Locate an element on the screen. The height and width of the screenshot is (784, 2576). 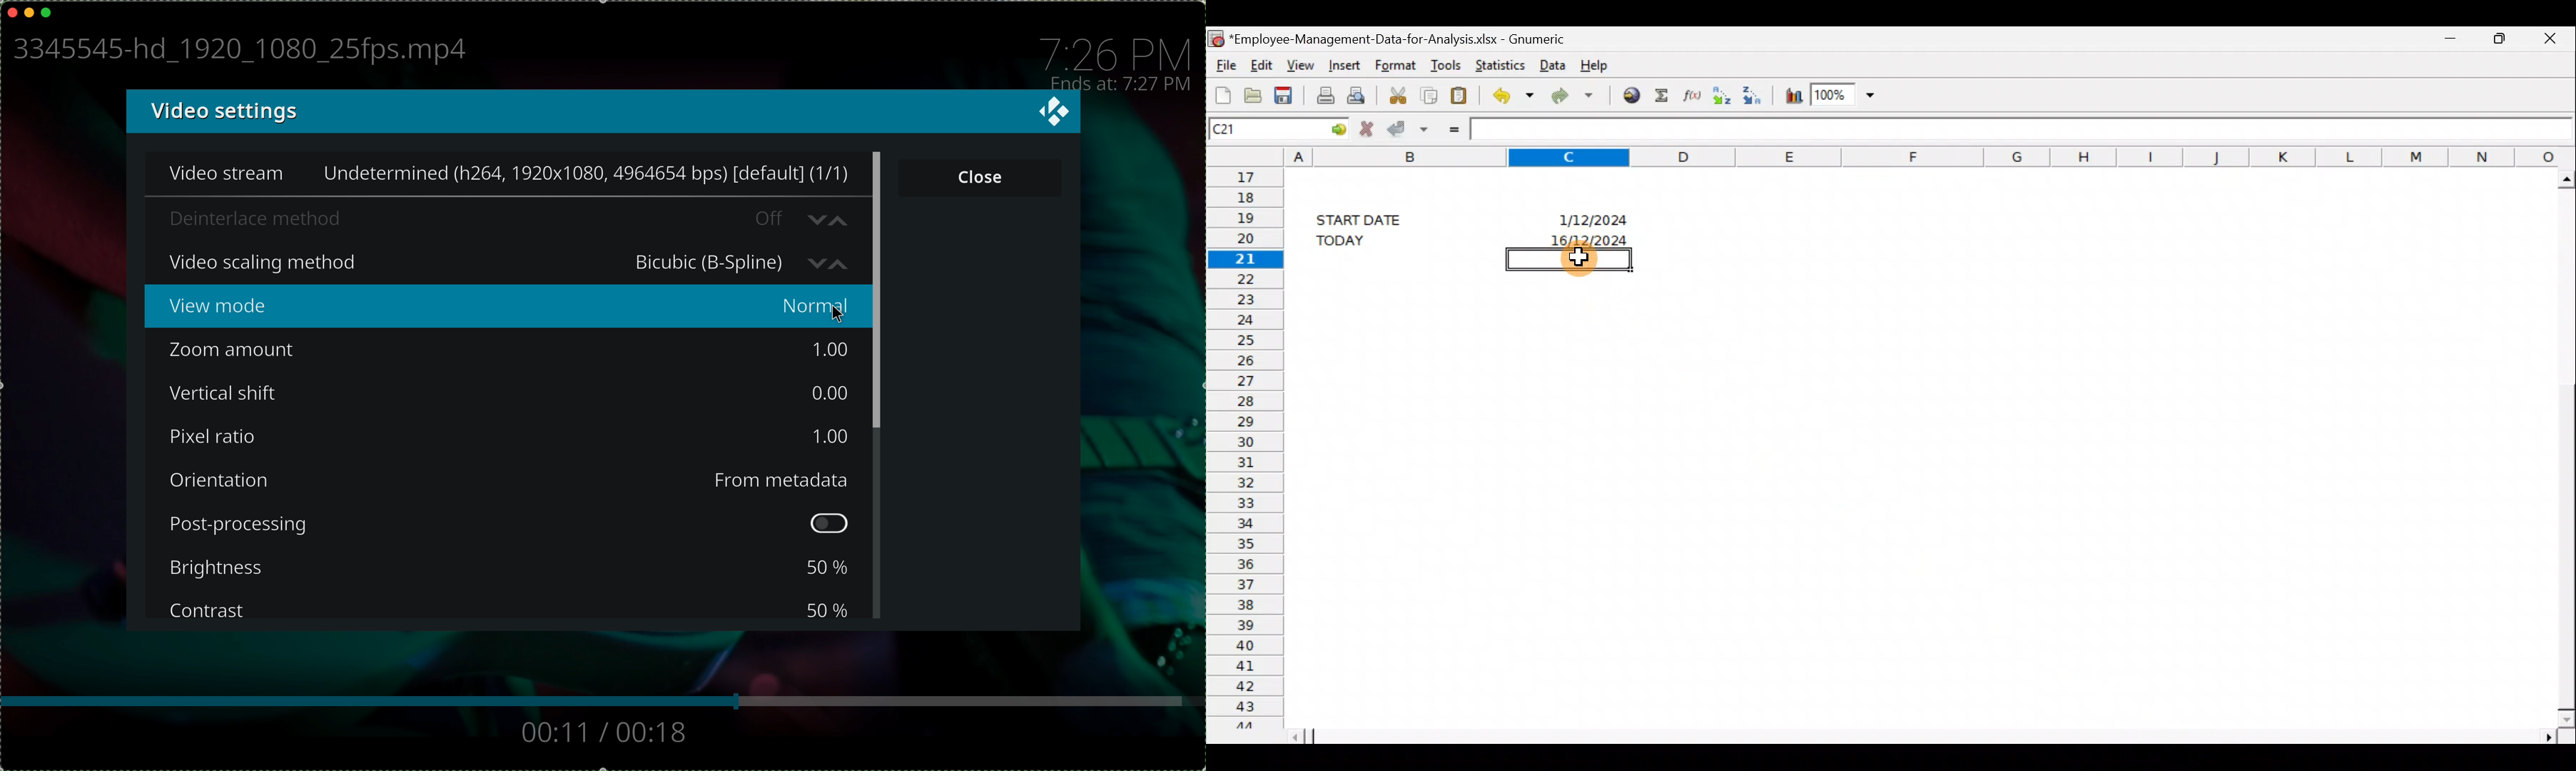
Save the current workbook is located at coordinates (1286, 93).